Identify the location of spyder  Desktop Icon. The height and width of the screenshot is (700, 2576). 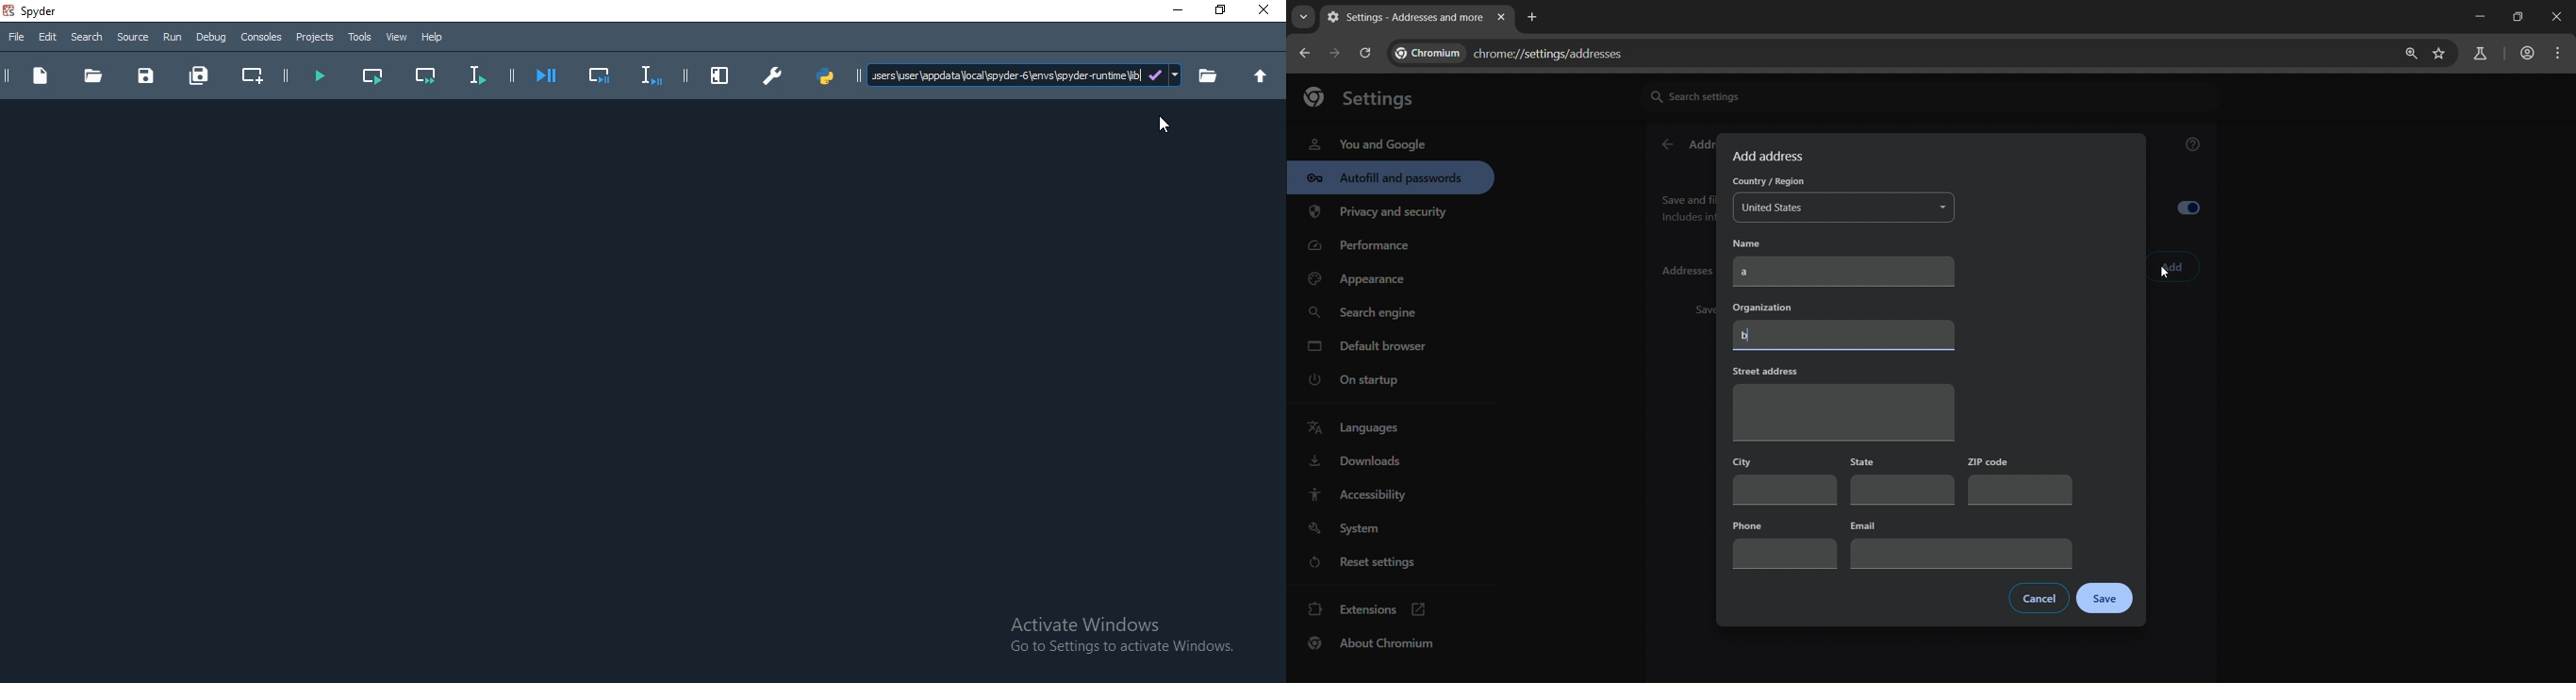
(35, 11).